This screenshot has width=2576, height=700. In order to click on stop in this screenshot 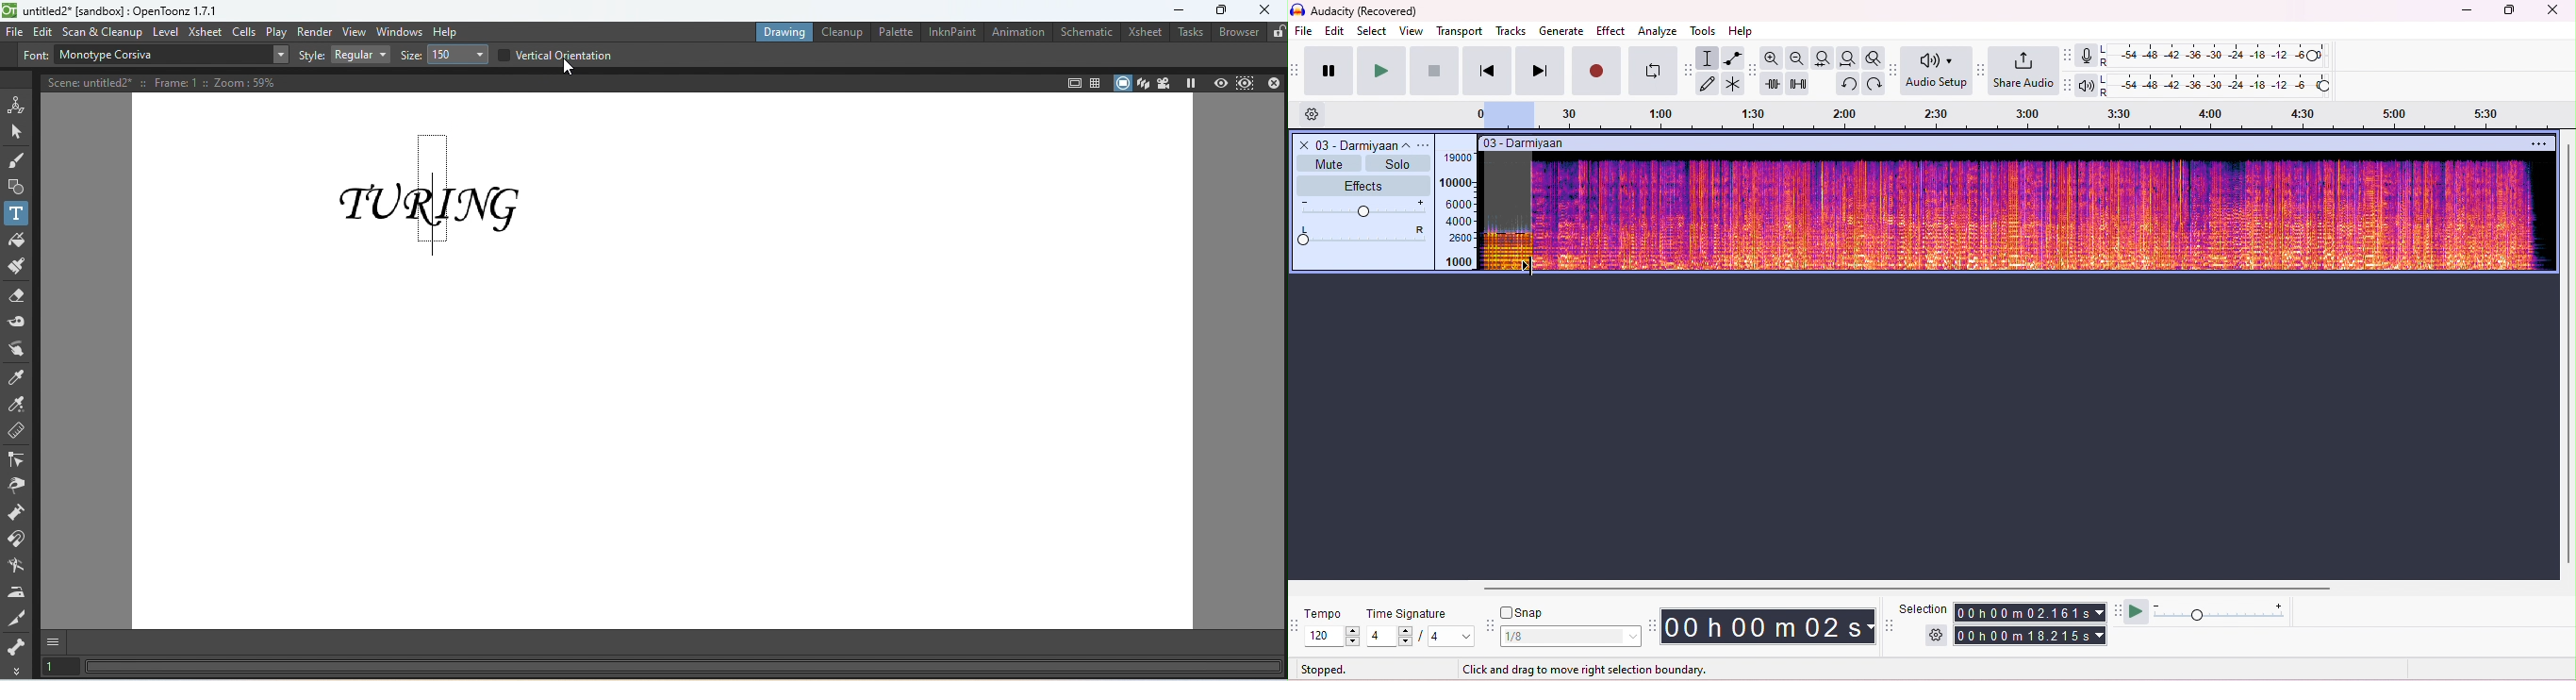, I will do `click(1434, 70)`.